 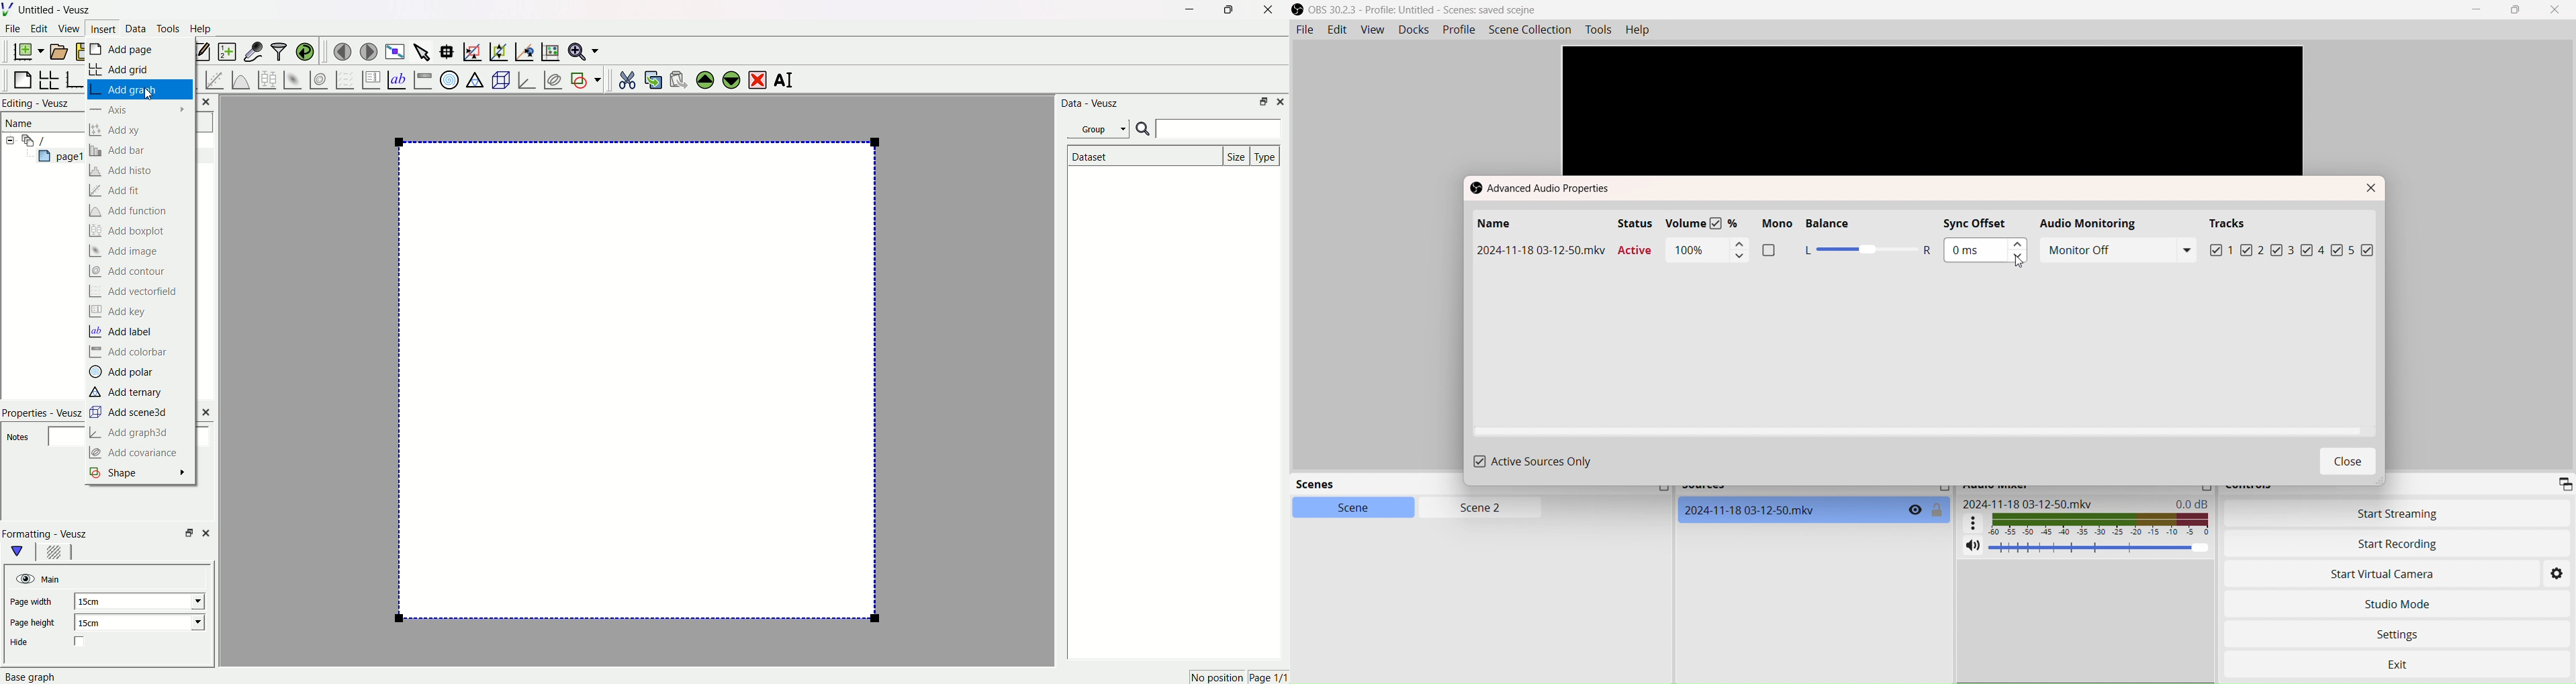 I want to click on remove the widgets, so click(x=757, y=79).